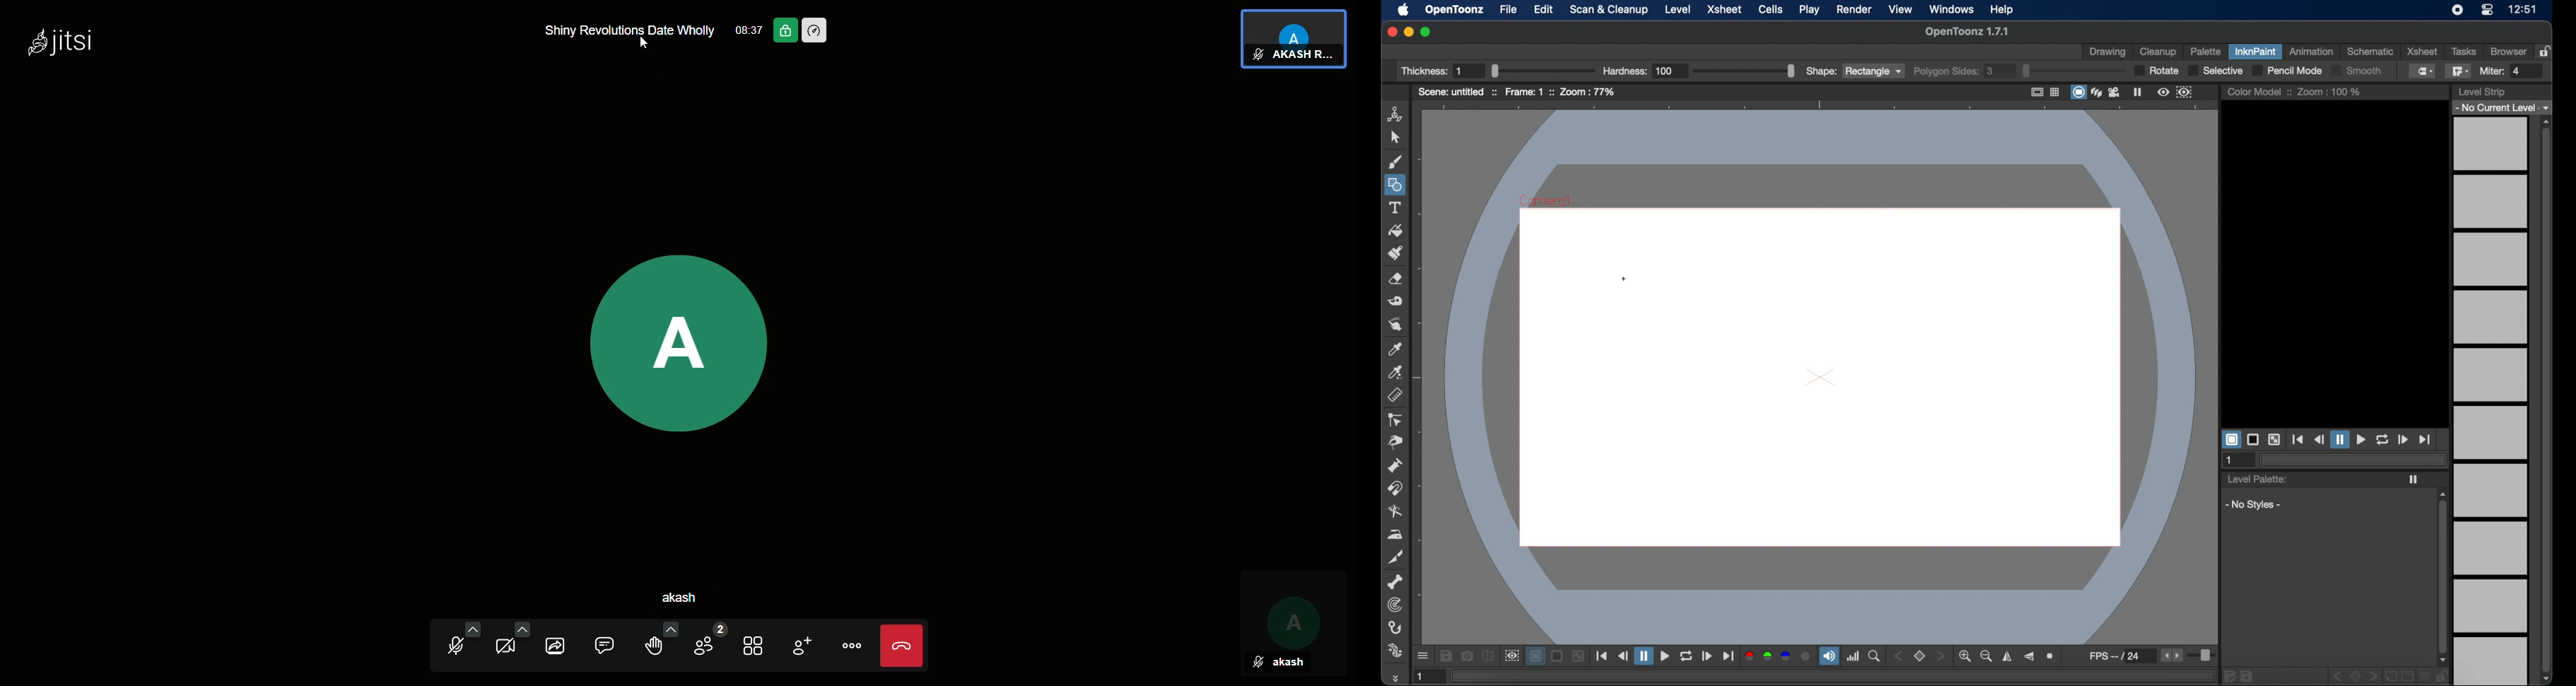  I want to click on iNITIAL, so click(1293, 610).